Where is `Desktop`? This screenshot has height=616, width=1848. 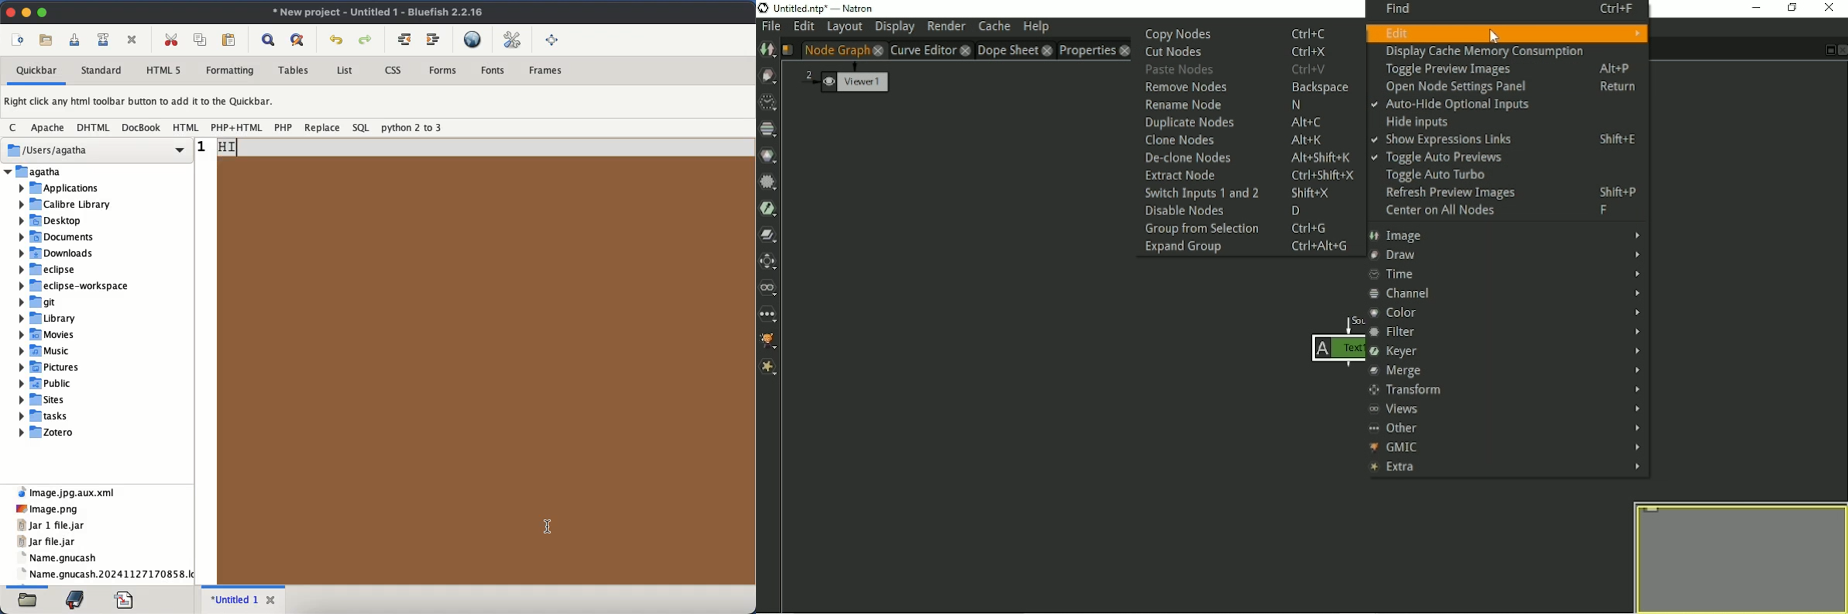
Desktop is located at coordinates (51, 222).